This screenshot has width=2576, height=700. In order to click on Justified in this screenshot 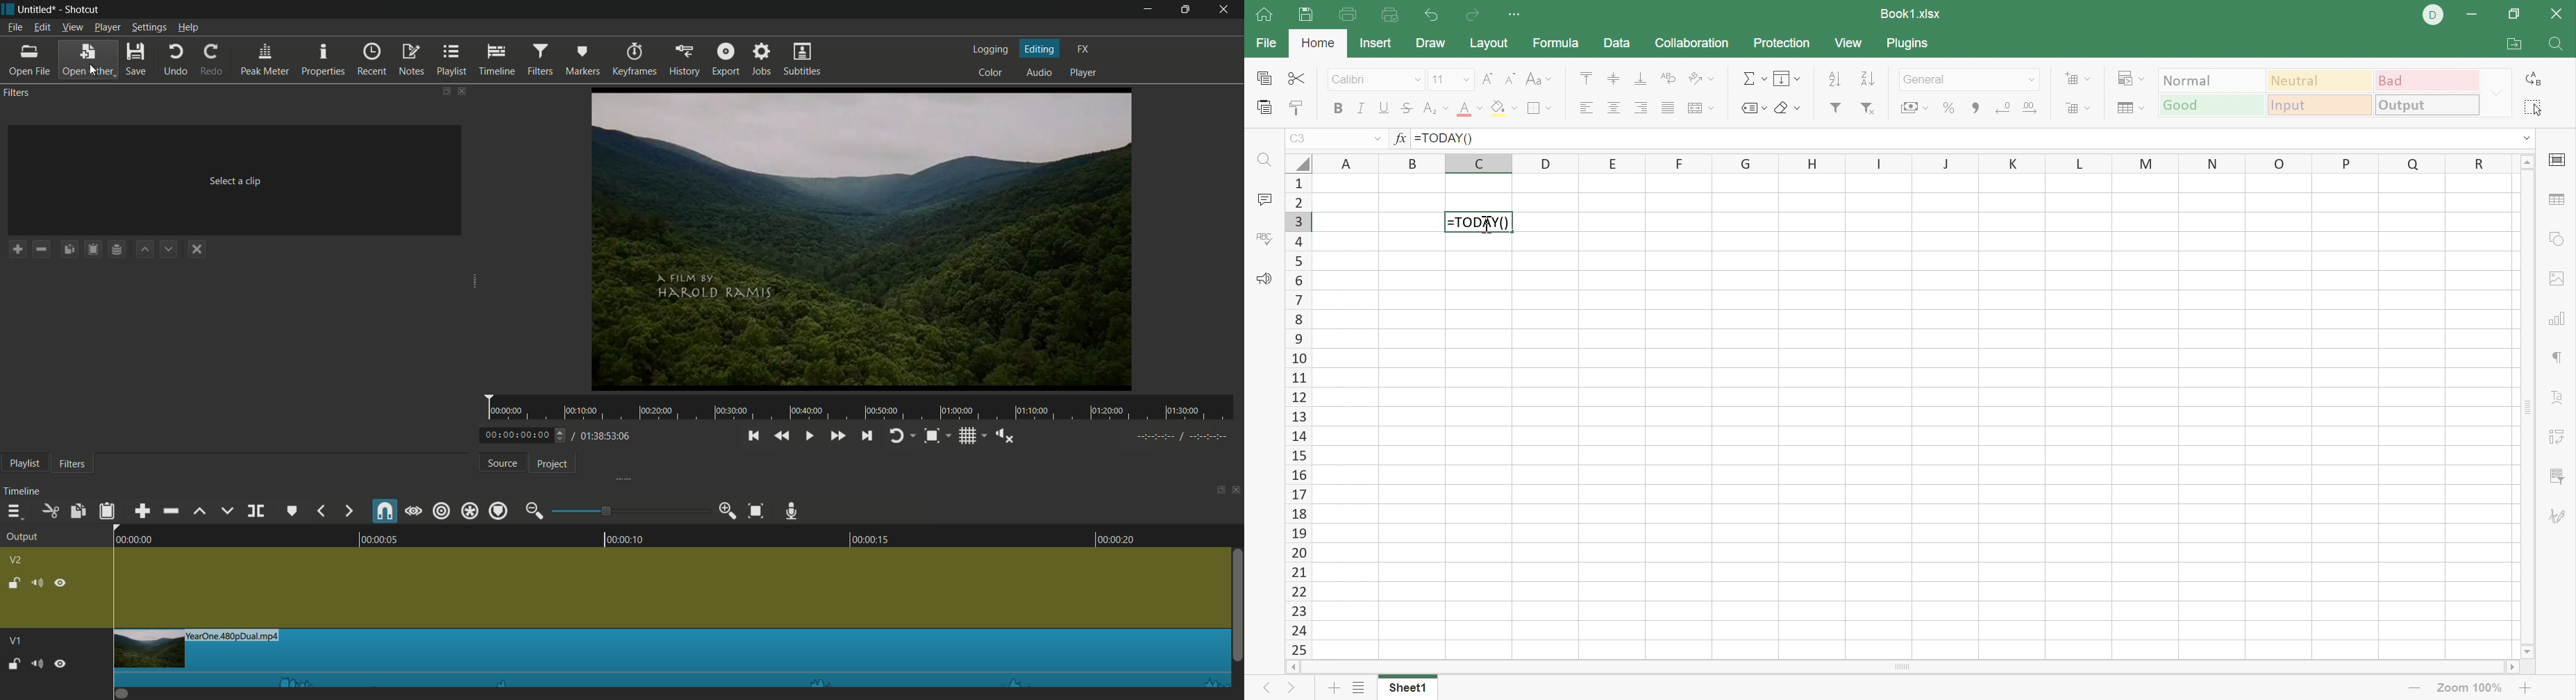, I will do `click(1666, 108)`.